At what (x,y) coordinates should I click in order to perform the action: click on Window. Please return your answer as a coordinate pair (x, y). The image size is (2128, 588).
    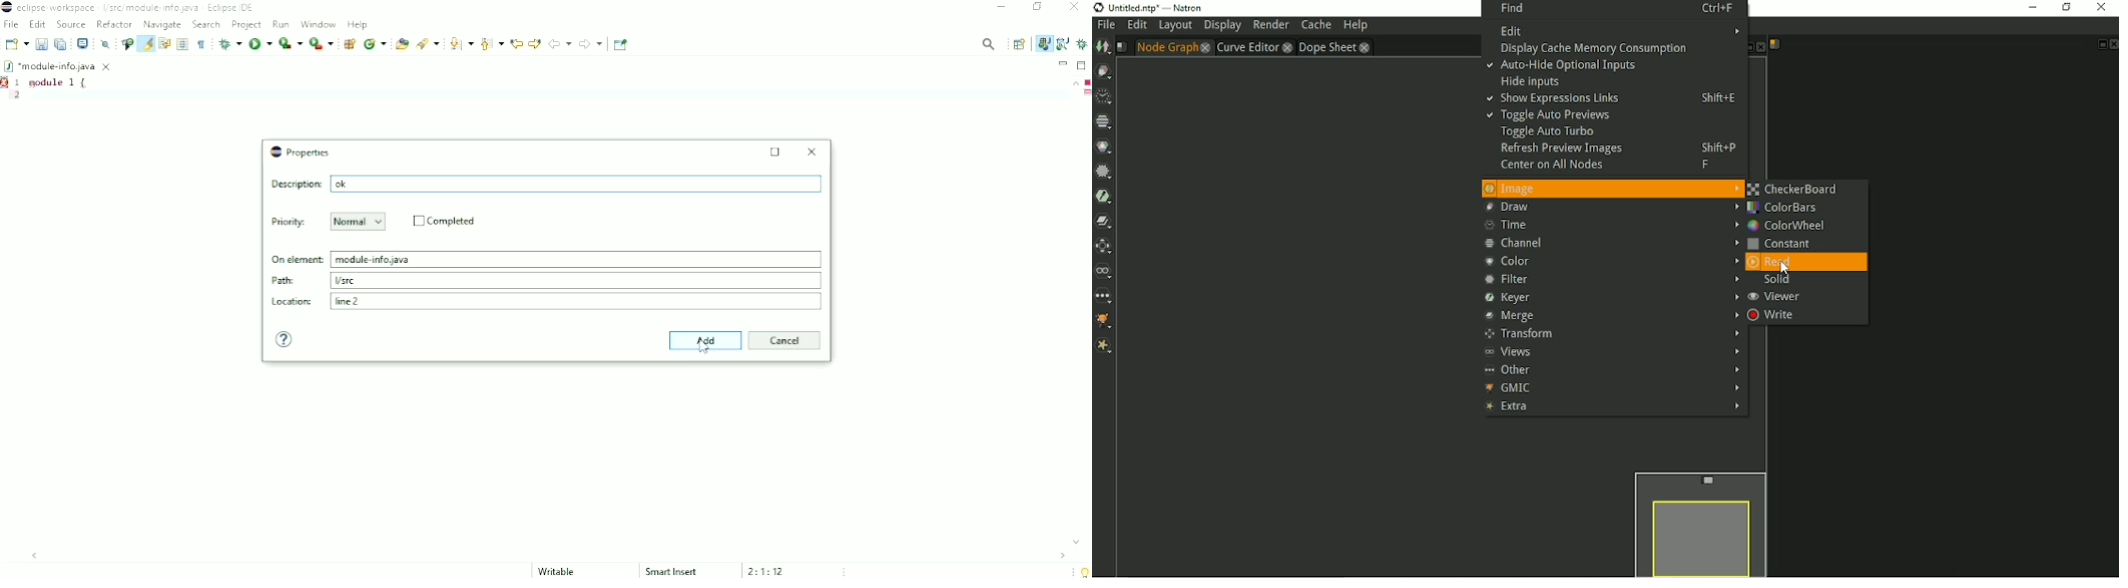
    Looking at the image, I should click on (319, 23).